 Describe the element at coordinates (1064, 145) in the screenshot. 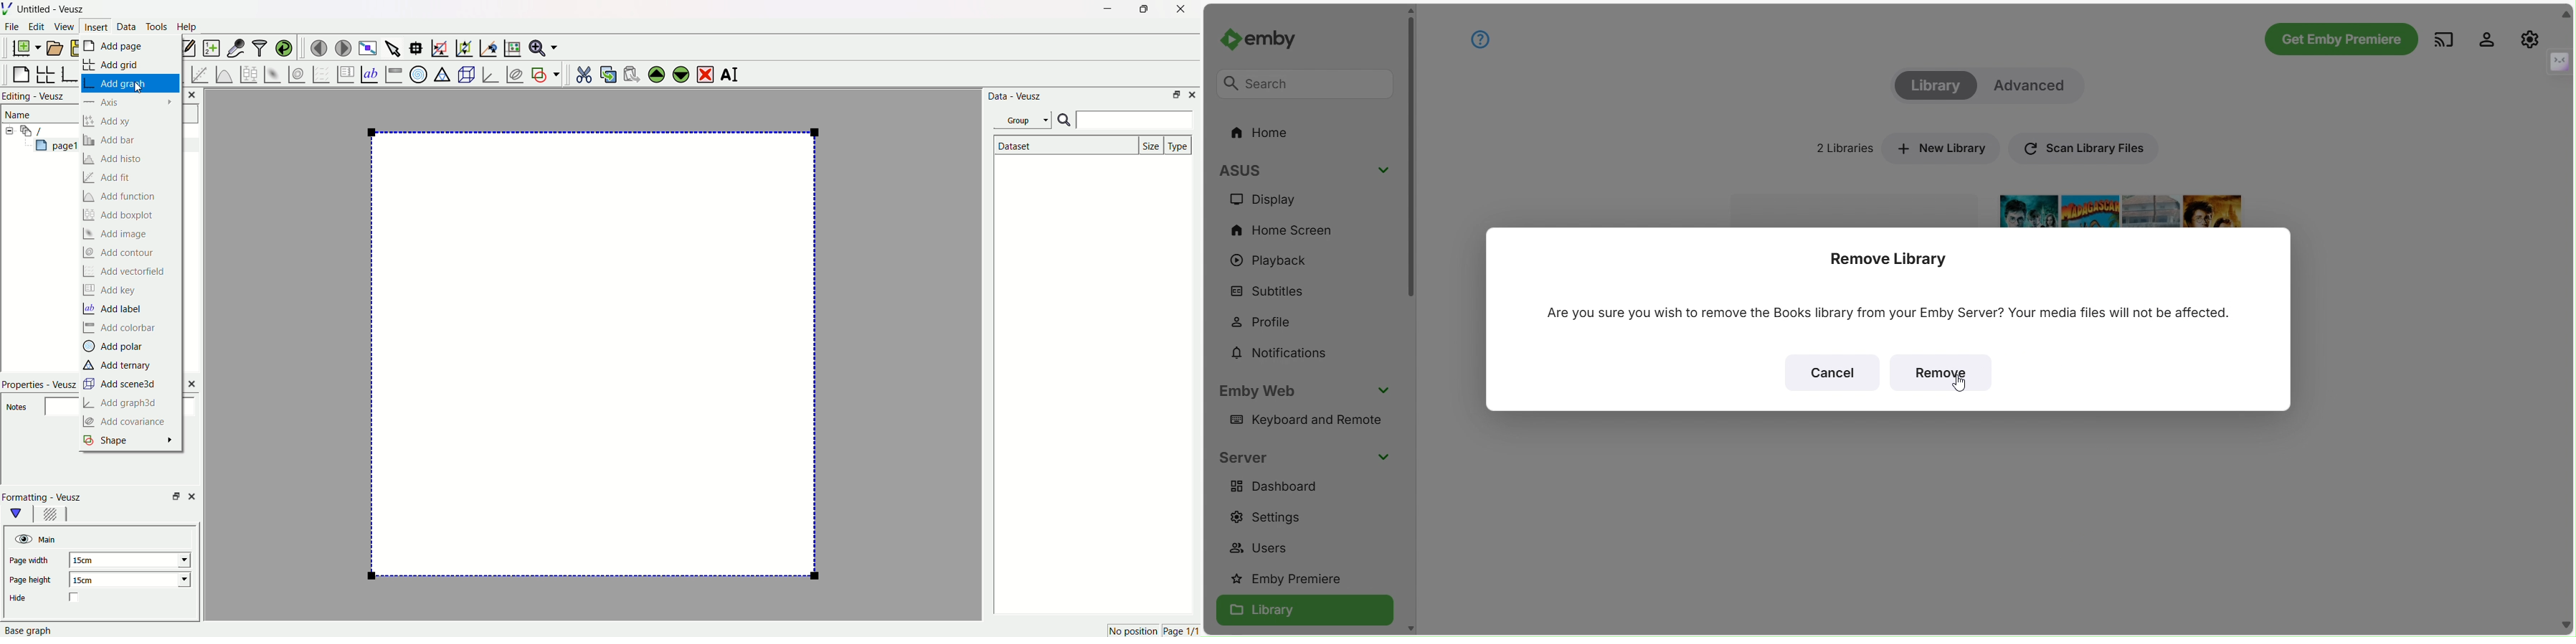

I see `Dataset` at that location.